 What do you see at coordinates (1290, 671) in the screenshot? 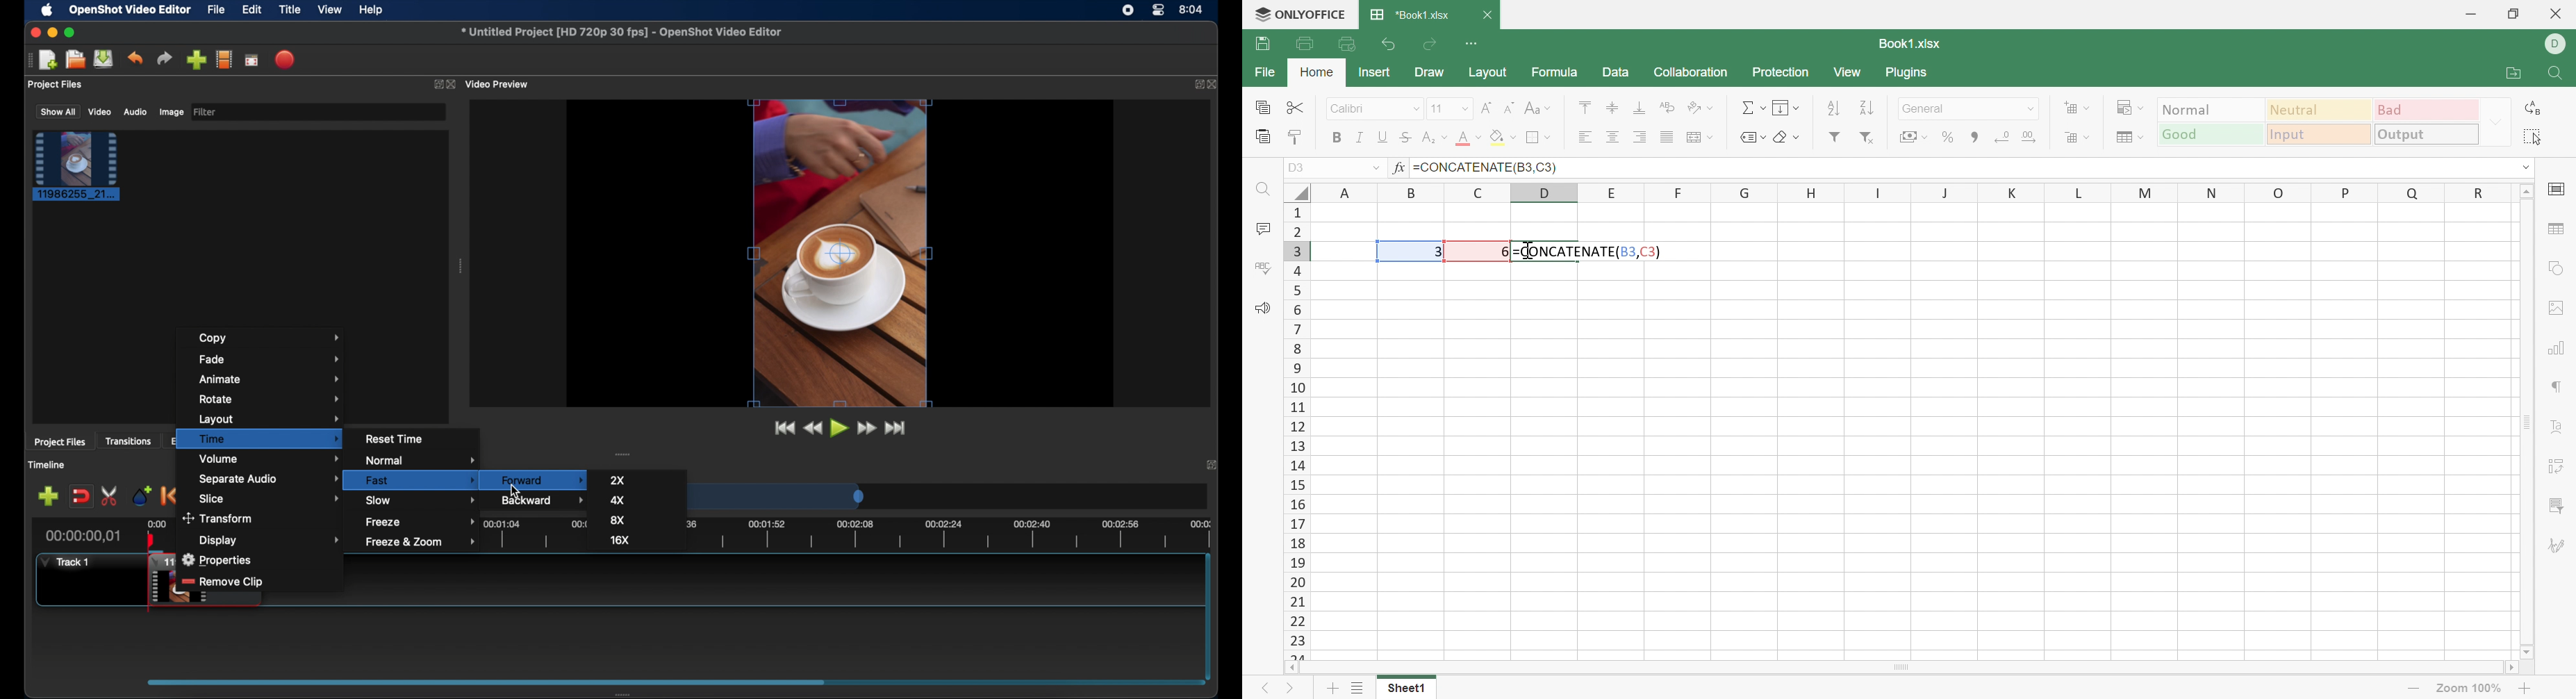
I see `Scroll left` at bounding box center [1290, 671].